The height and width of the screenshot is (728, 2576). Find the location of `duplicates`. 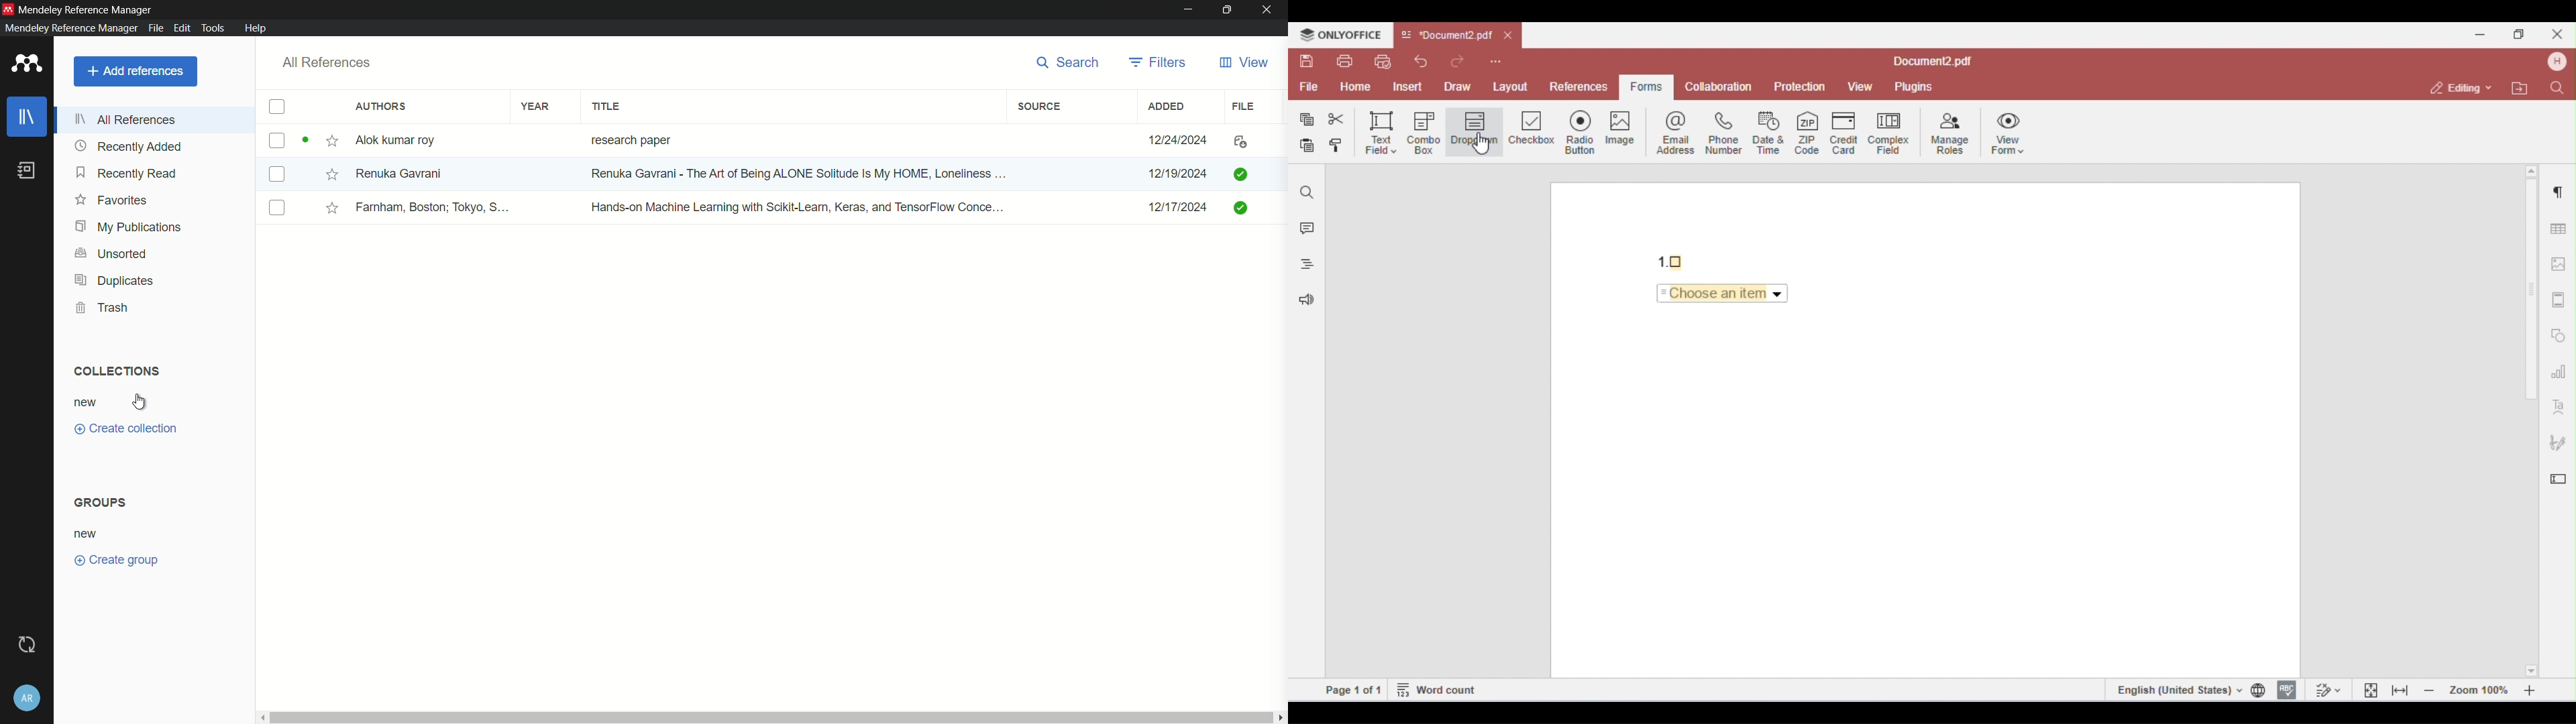

duplicates is located at coordinates (113, 280).